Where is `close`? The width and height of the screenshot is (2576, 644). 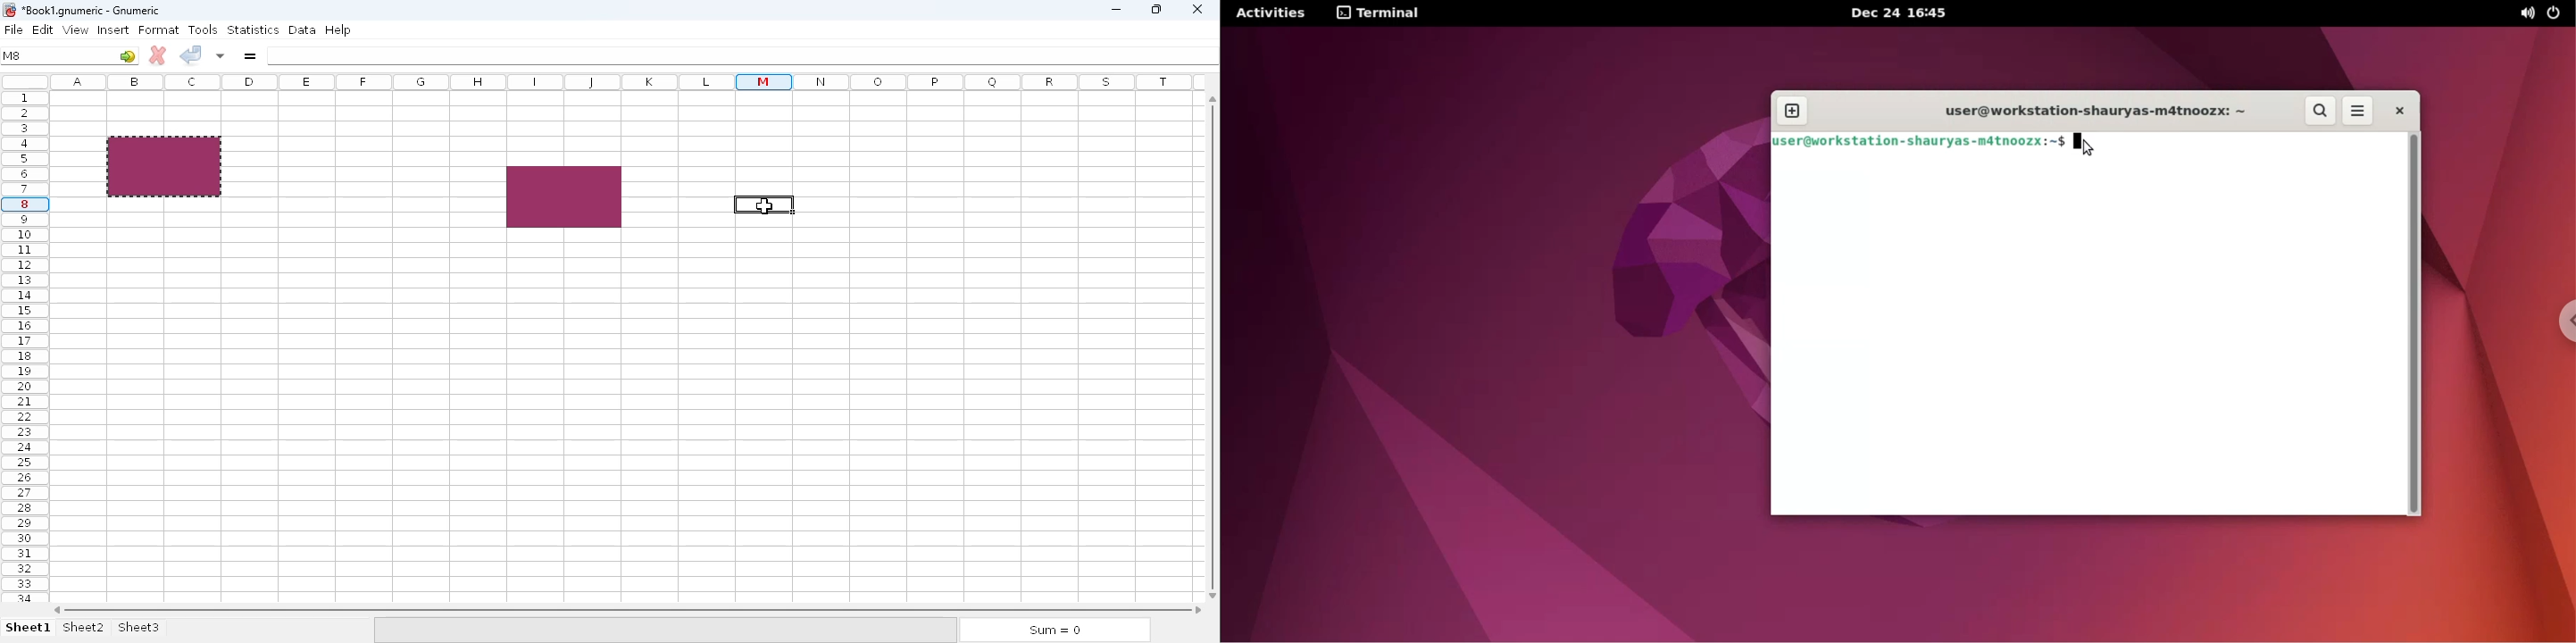
close is located at coordinates (1197, 11).